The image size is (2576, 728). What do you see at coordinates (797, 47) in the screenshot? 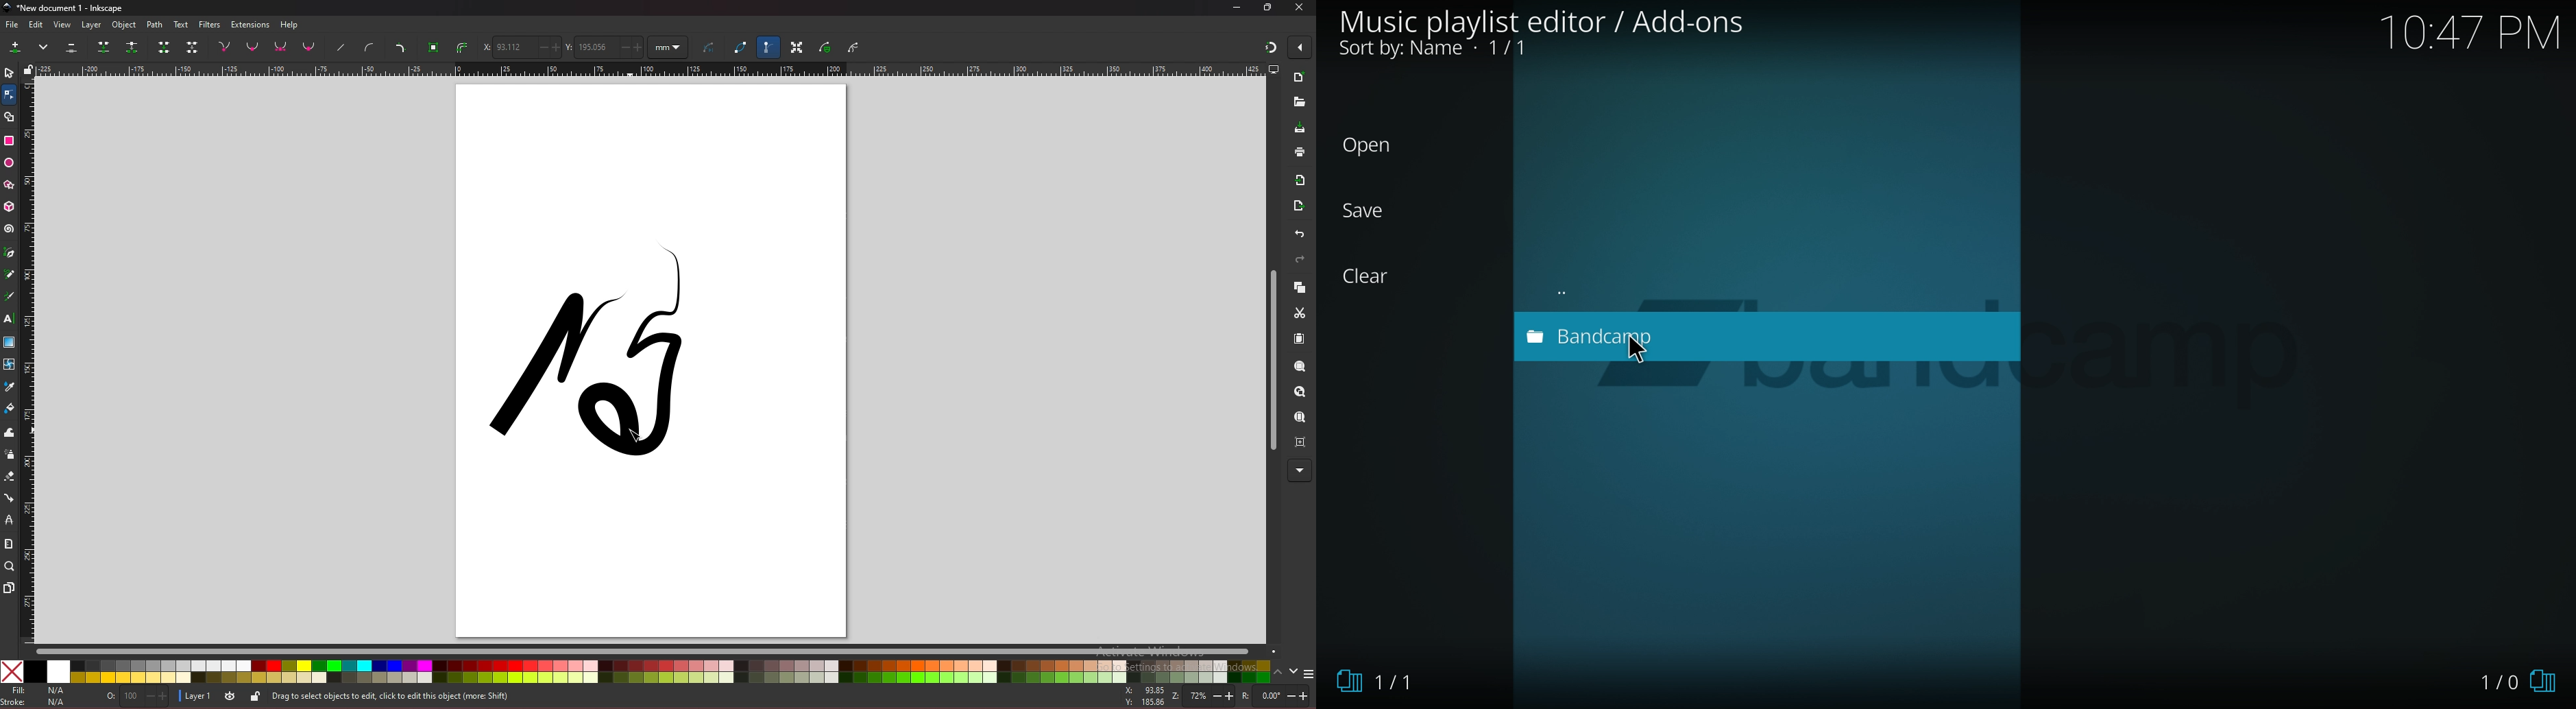
I see `transformation handle` at bounding box center [797, 47].